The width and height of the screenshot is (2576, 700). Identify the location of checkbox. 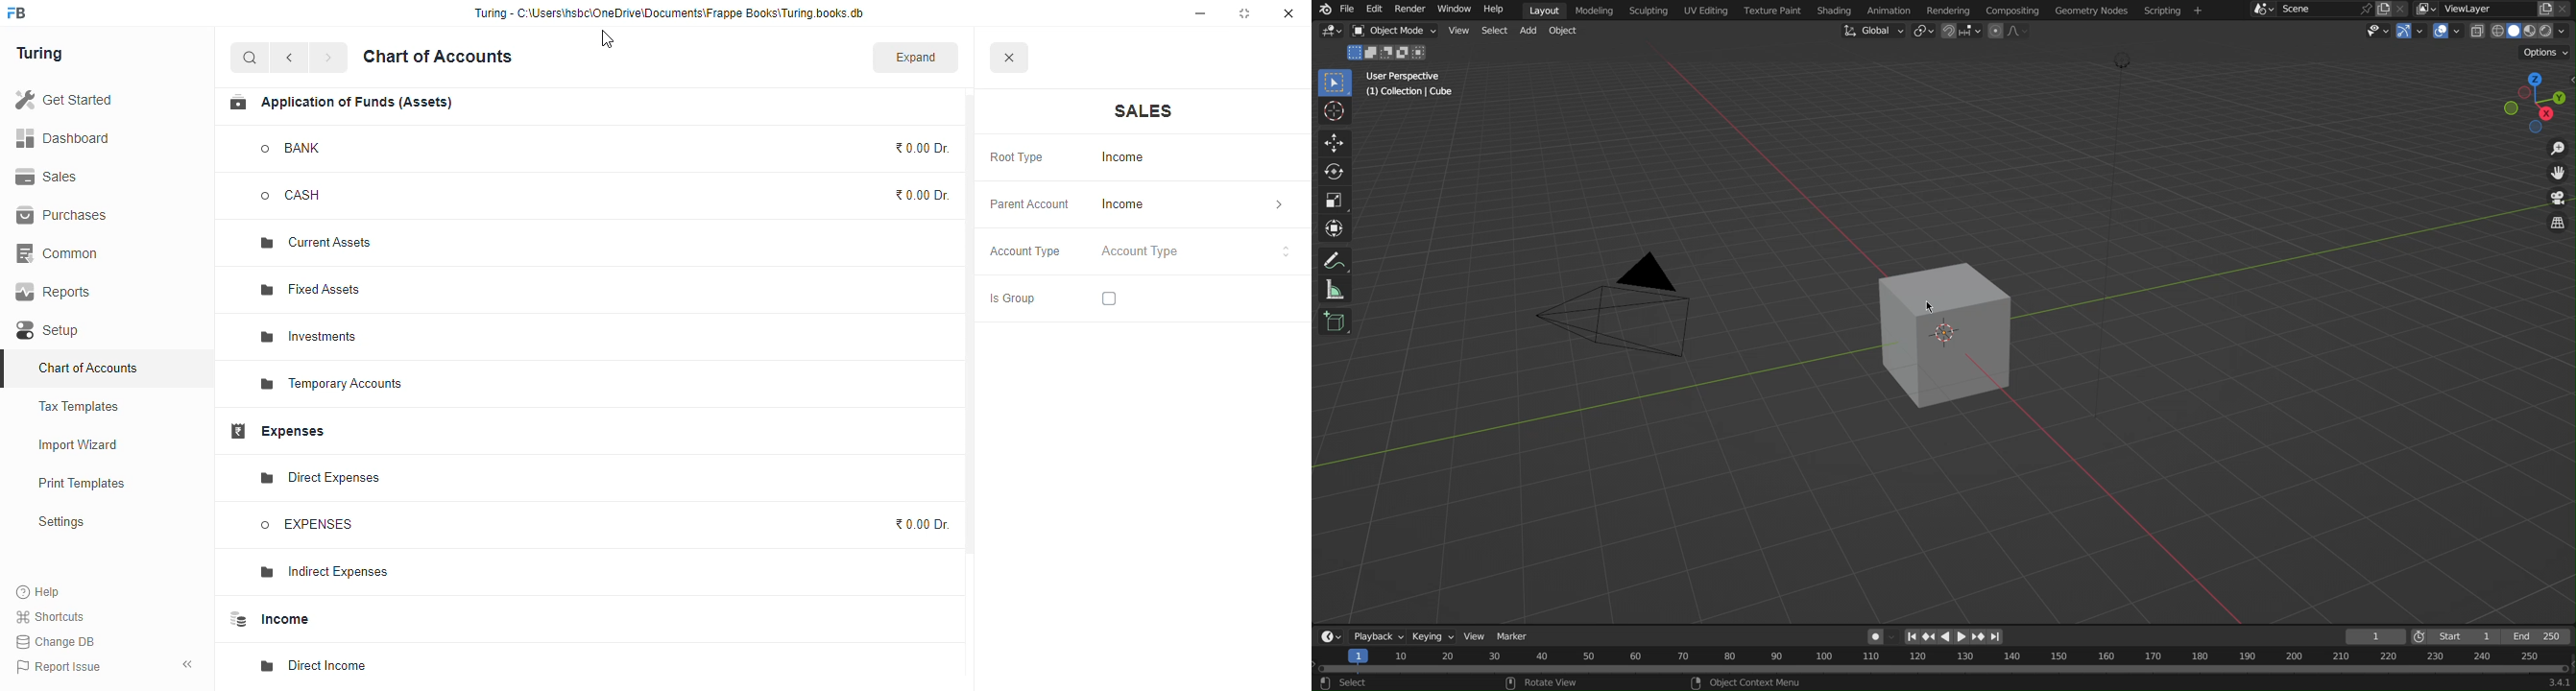
(1109, 298).